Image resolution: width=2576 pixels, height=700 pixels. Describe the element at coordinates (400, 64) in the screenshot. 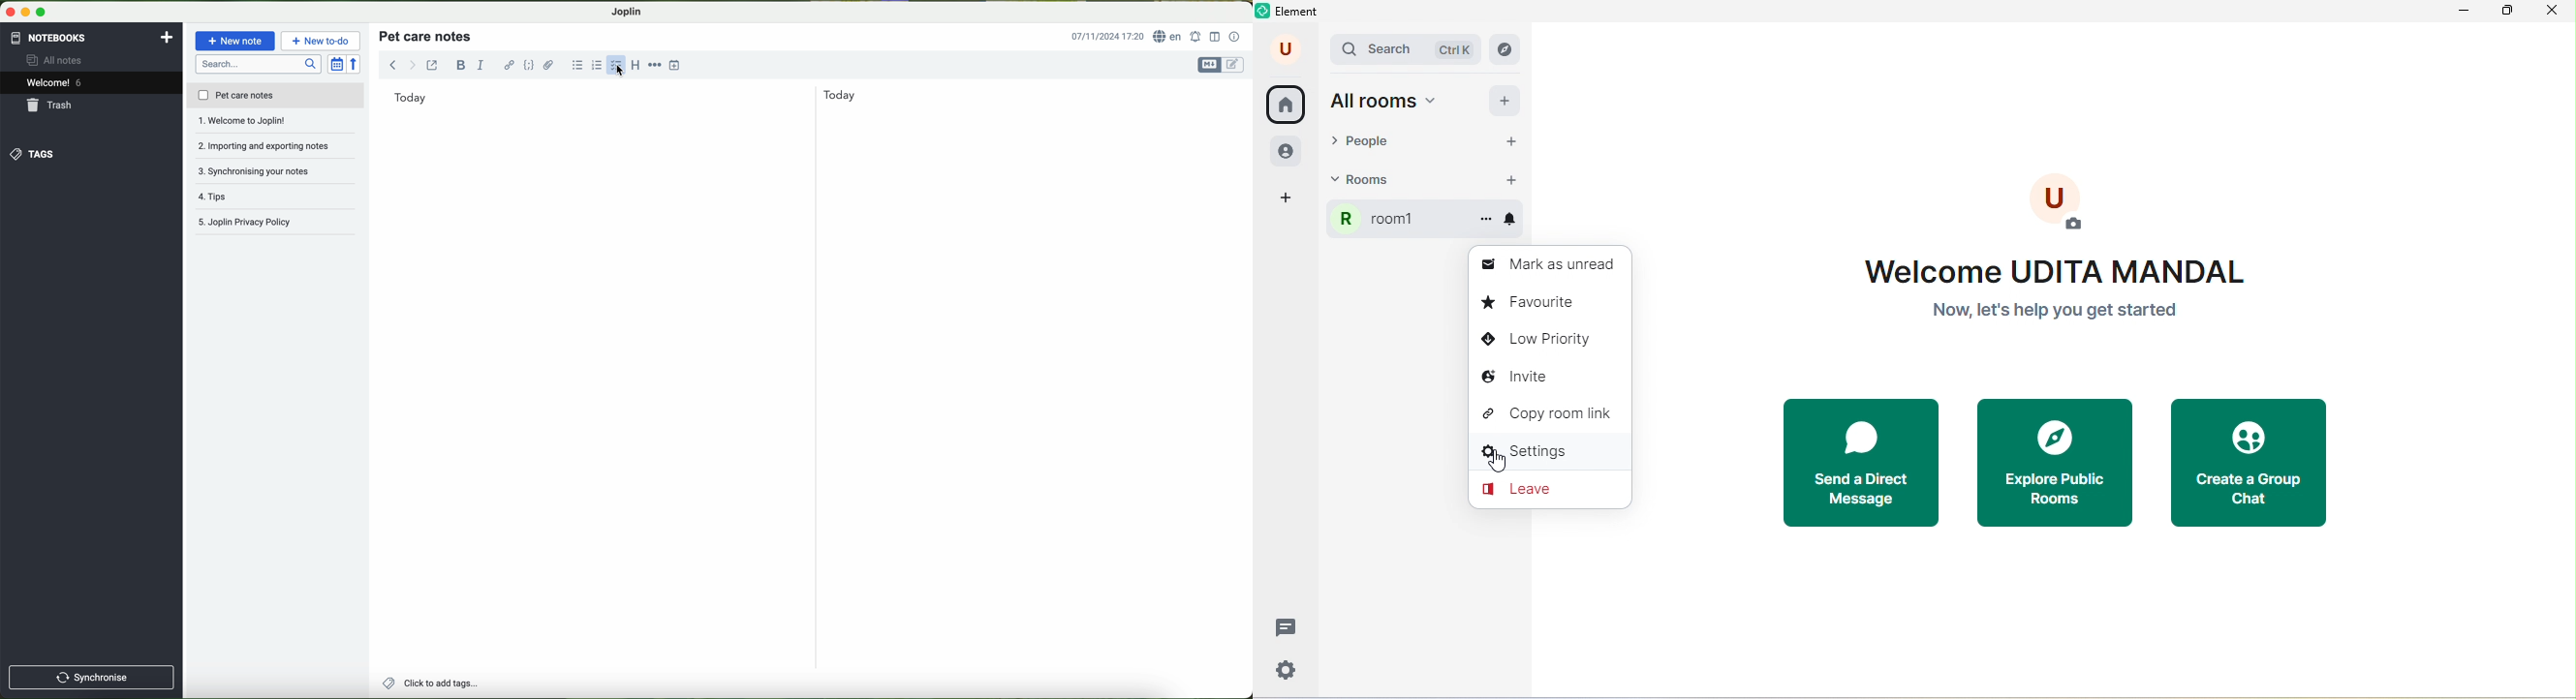

I see `navigation arrows` at that location.